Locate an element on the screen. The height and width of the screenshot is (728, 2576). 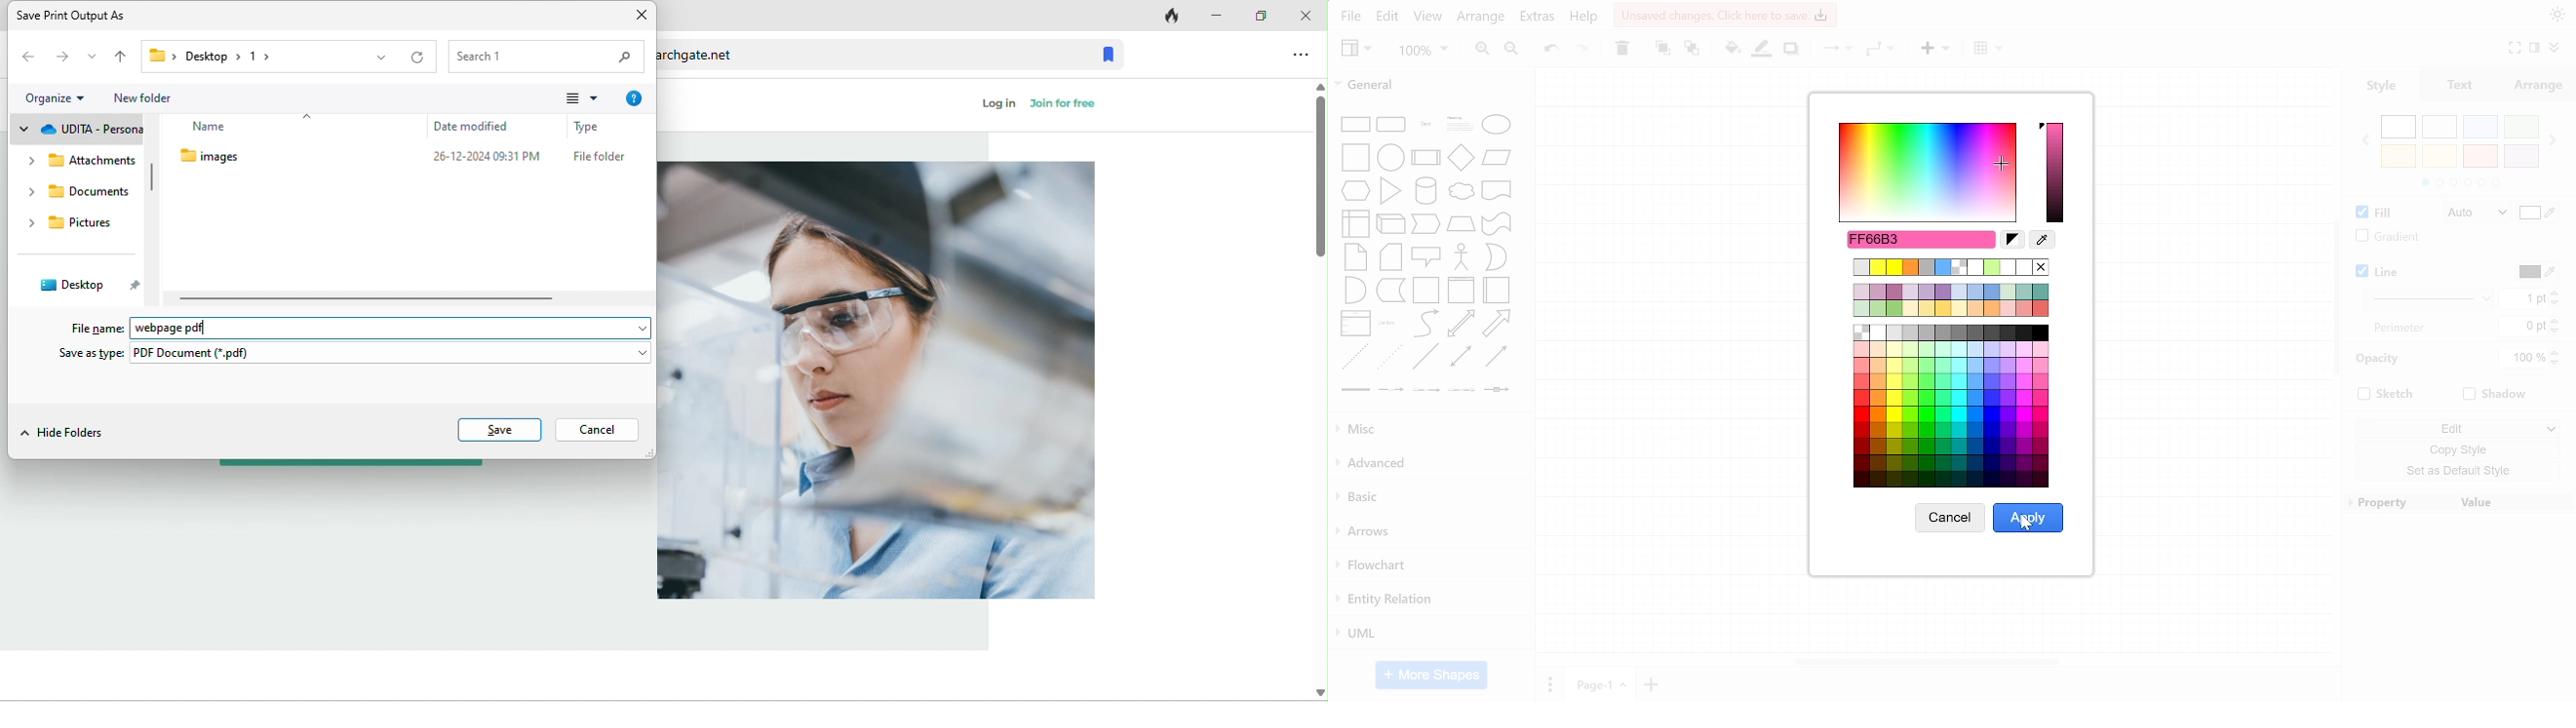
All colors is located at coordinates (1953, 407).